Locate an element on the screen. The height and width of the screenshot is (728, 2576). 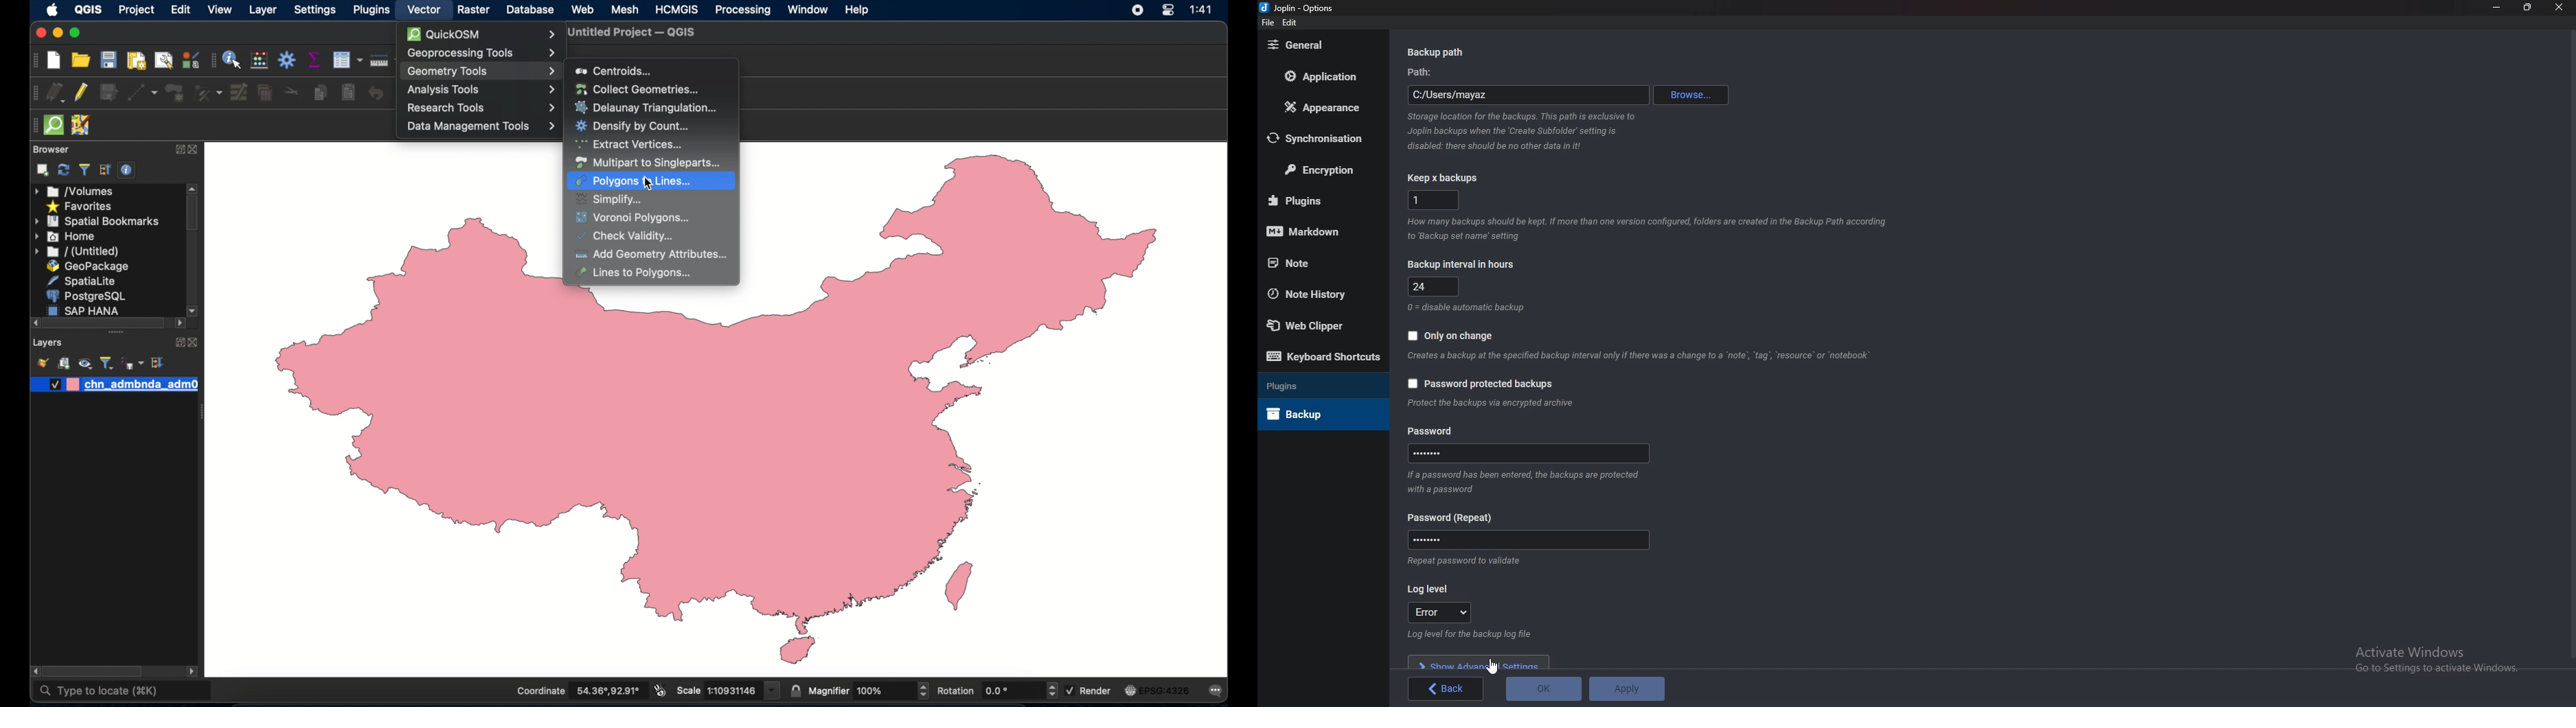
minimize is located at coordinates (59, 33).